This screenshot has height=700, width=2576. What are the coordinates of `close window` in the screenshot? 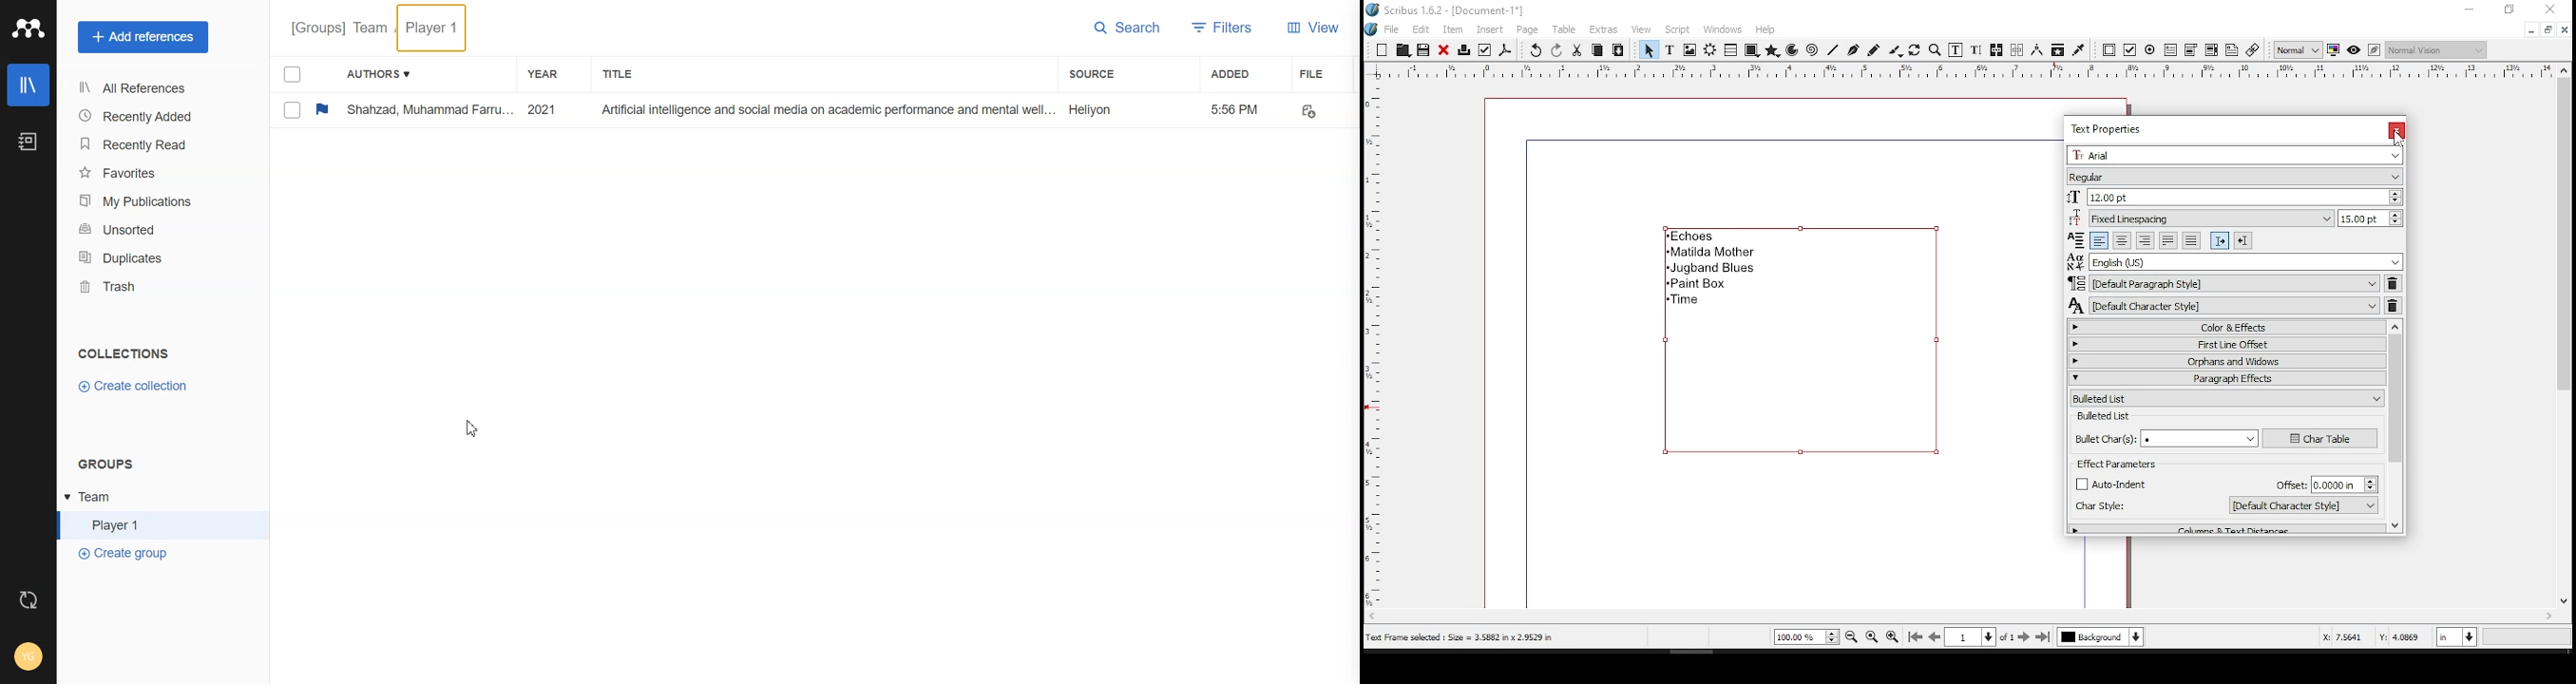 It's located at (2403, 128).